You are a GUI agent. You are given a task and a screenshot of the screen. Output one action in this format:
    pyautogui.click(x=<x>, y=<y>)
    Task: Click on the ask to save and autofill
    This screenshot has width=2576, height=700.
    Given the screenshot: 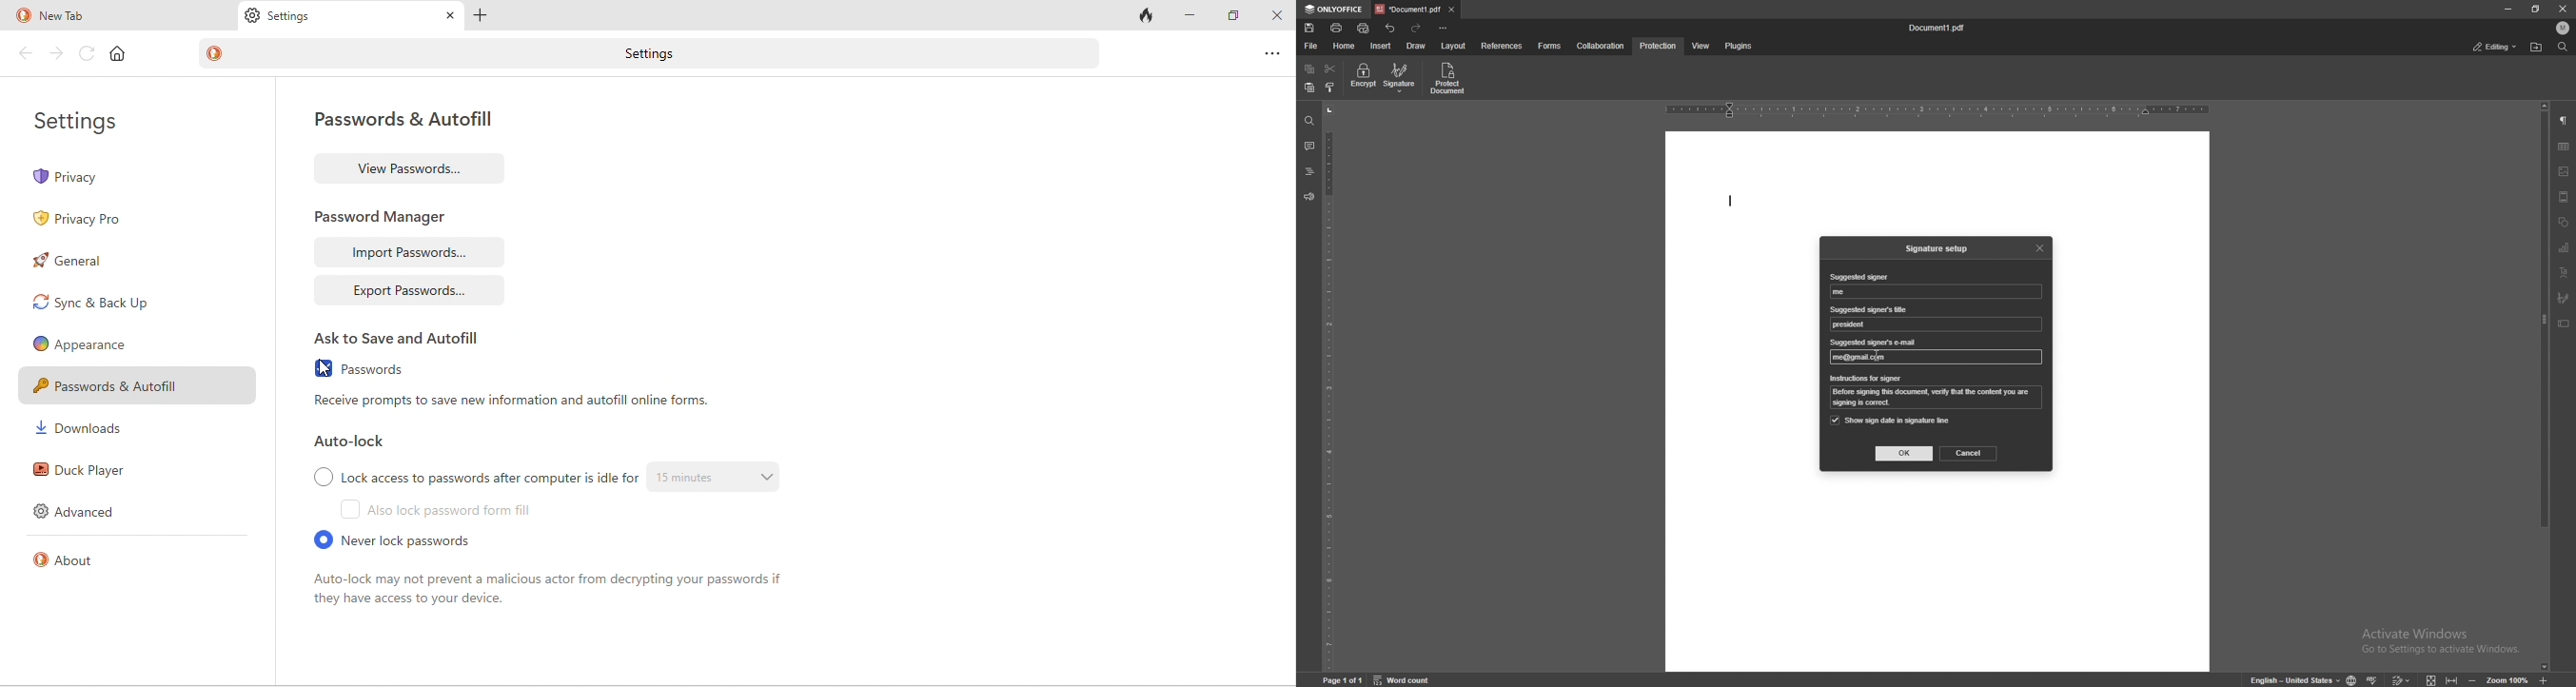 What is the action you would take?
    pyautogui.click(x=399, y=337)
    